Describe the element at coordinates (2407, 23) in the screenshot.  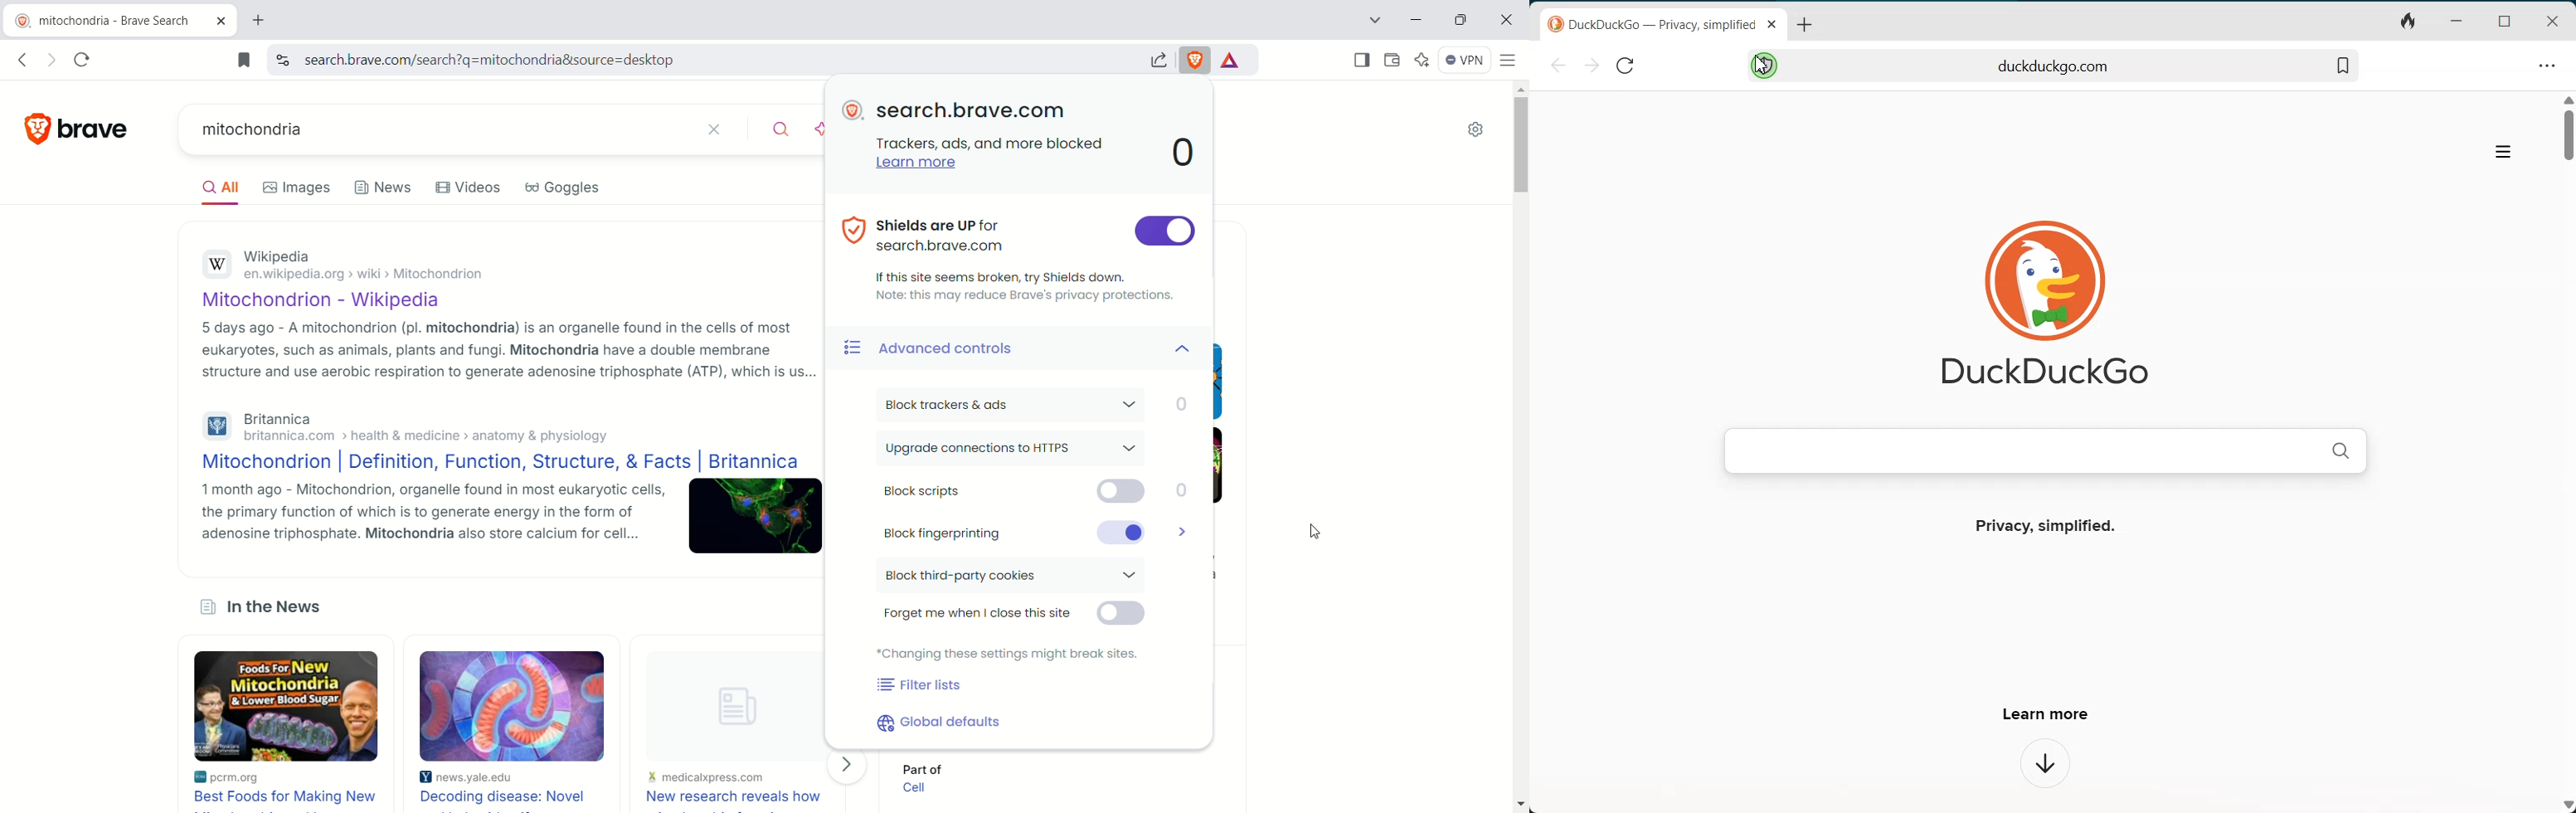
I see `Close tab and clear data` at that location.